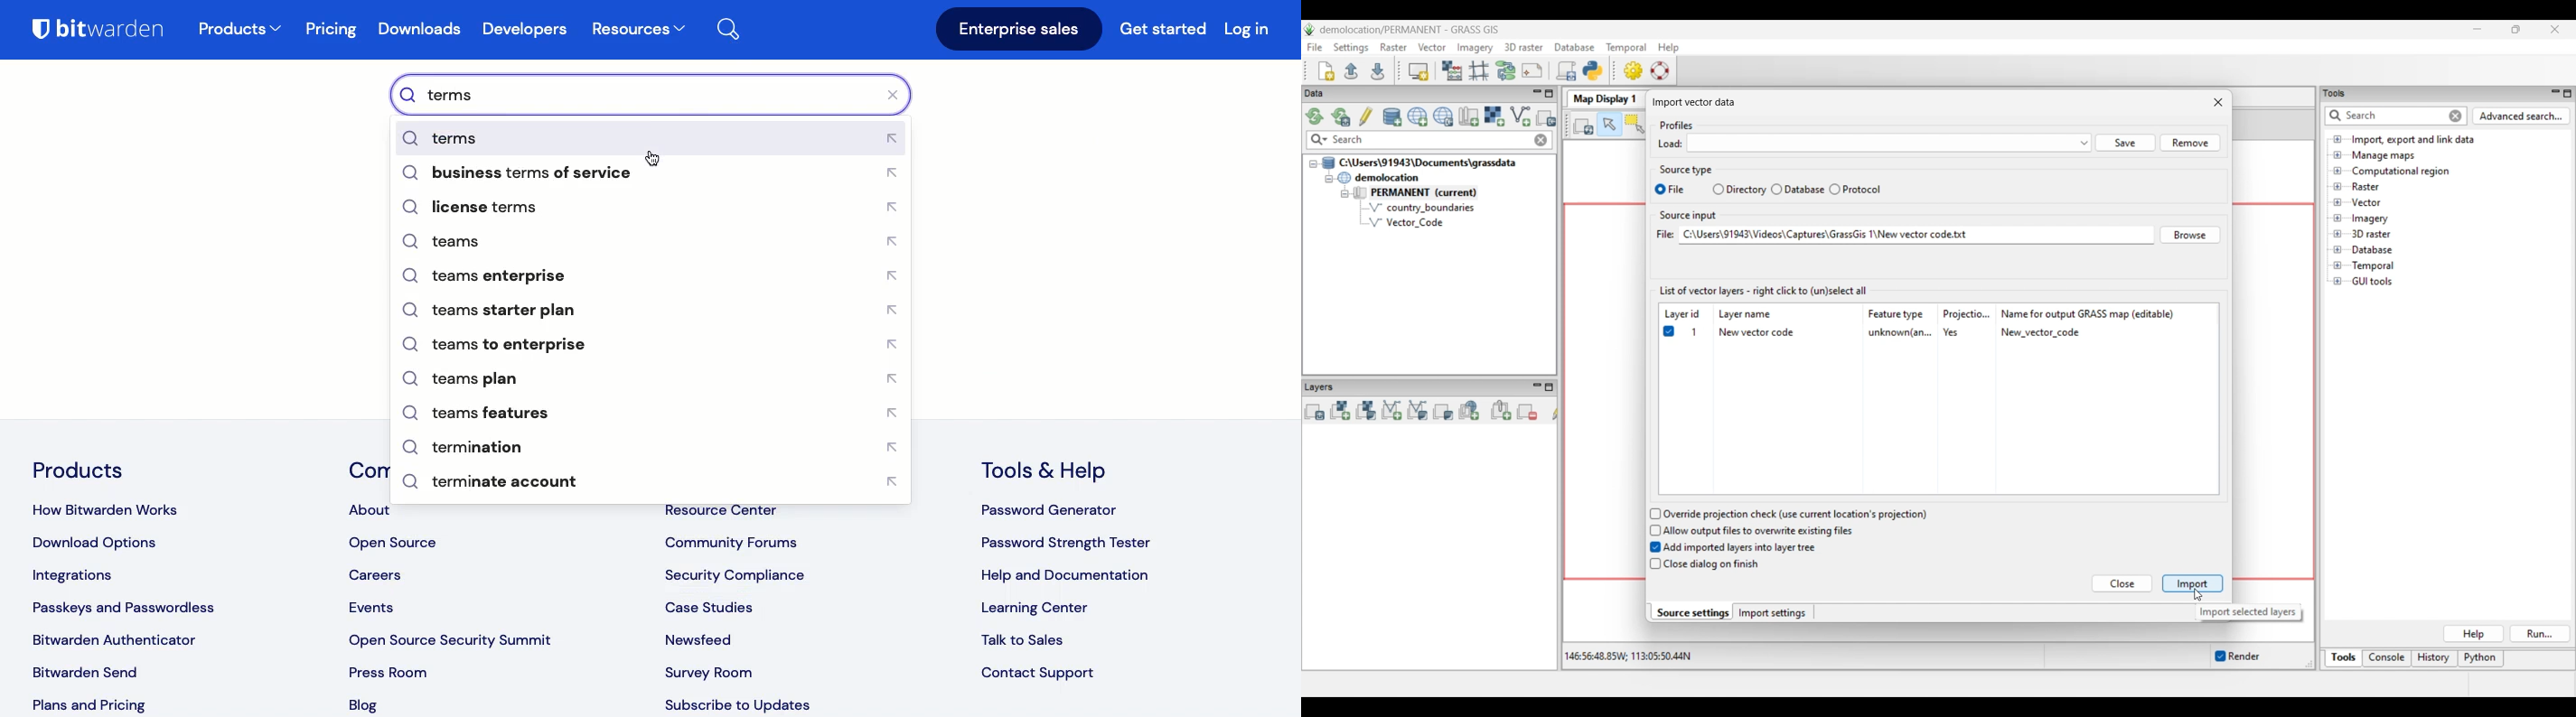  Describe the element at coordinates (658, 209) in the screenshot. I see `license terms ` at that location.